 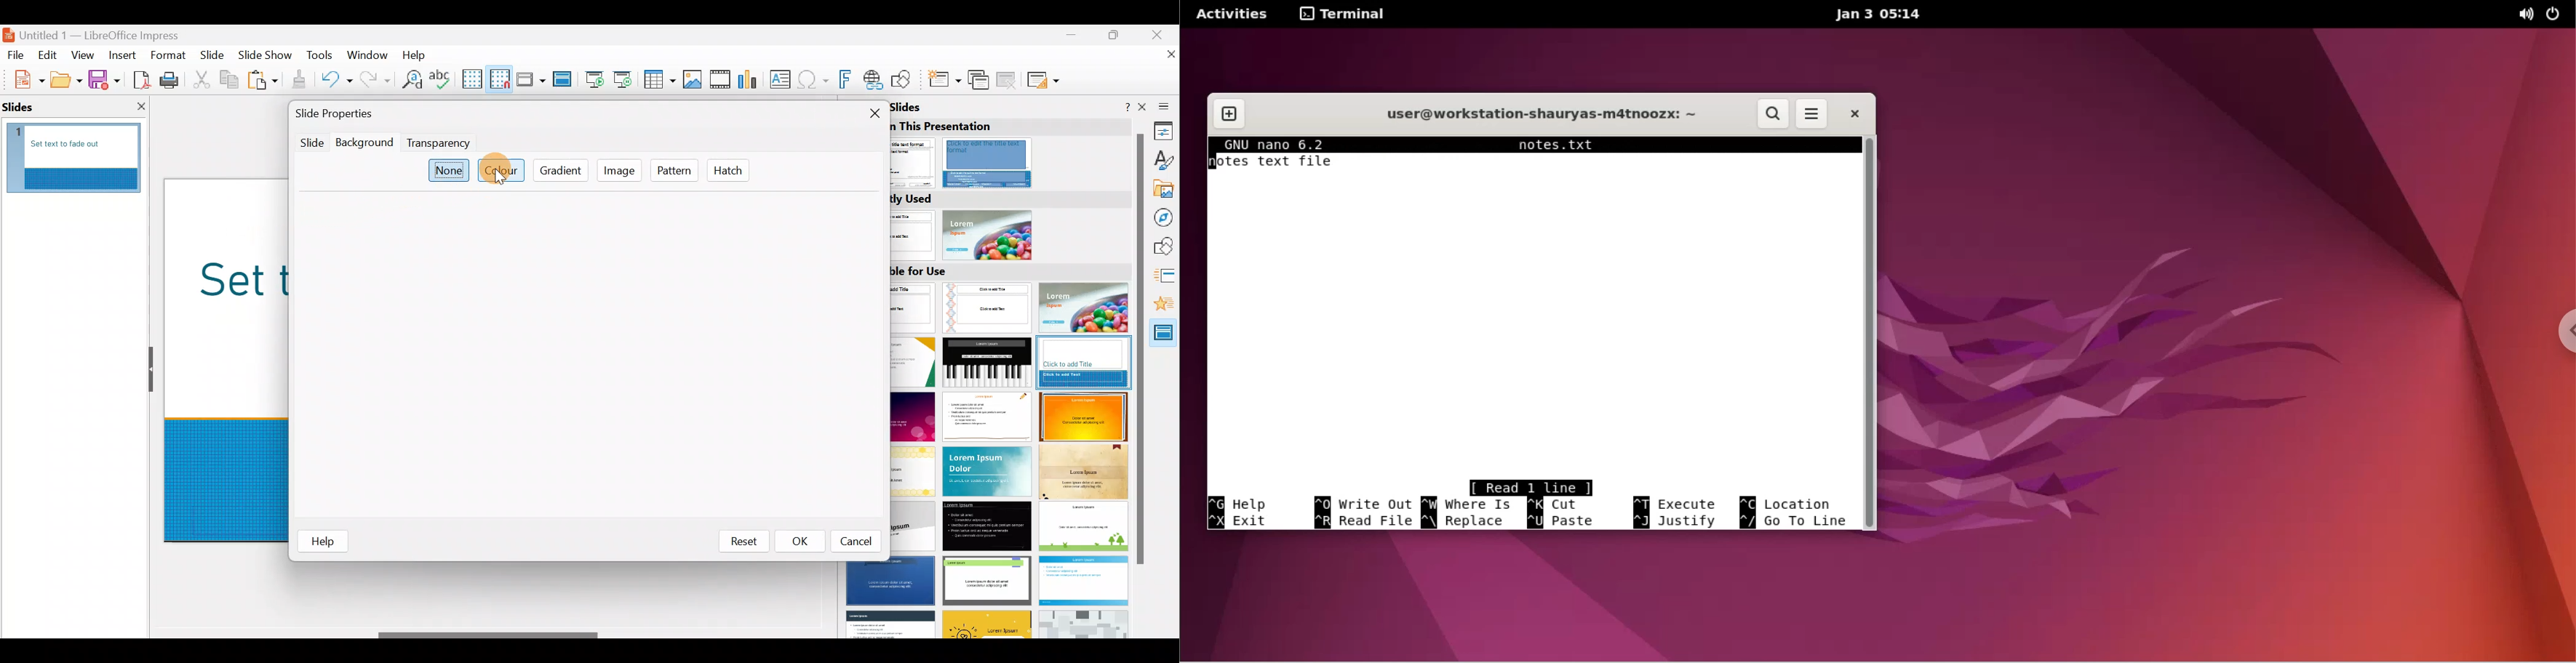 What do you see at coordinates (695, 80) in the screenshot?
I see `Insert image` at bounding box center [695, 80].